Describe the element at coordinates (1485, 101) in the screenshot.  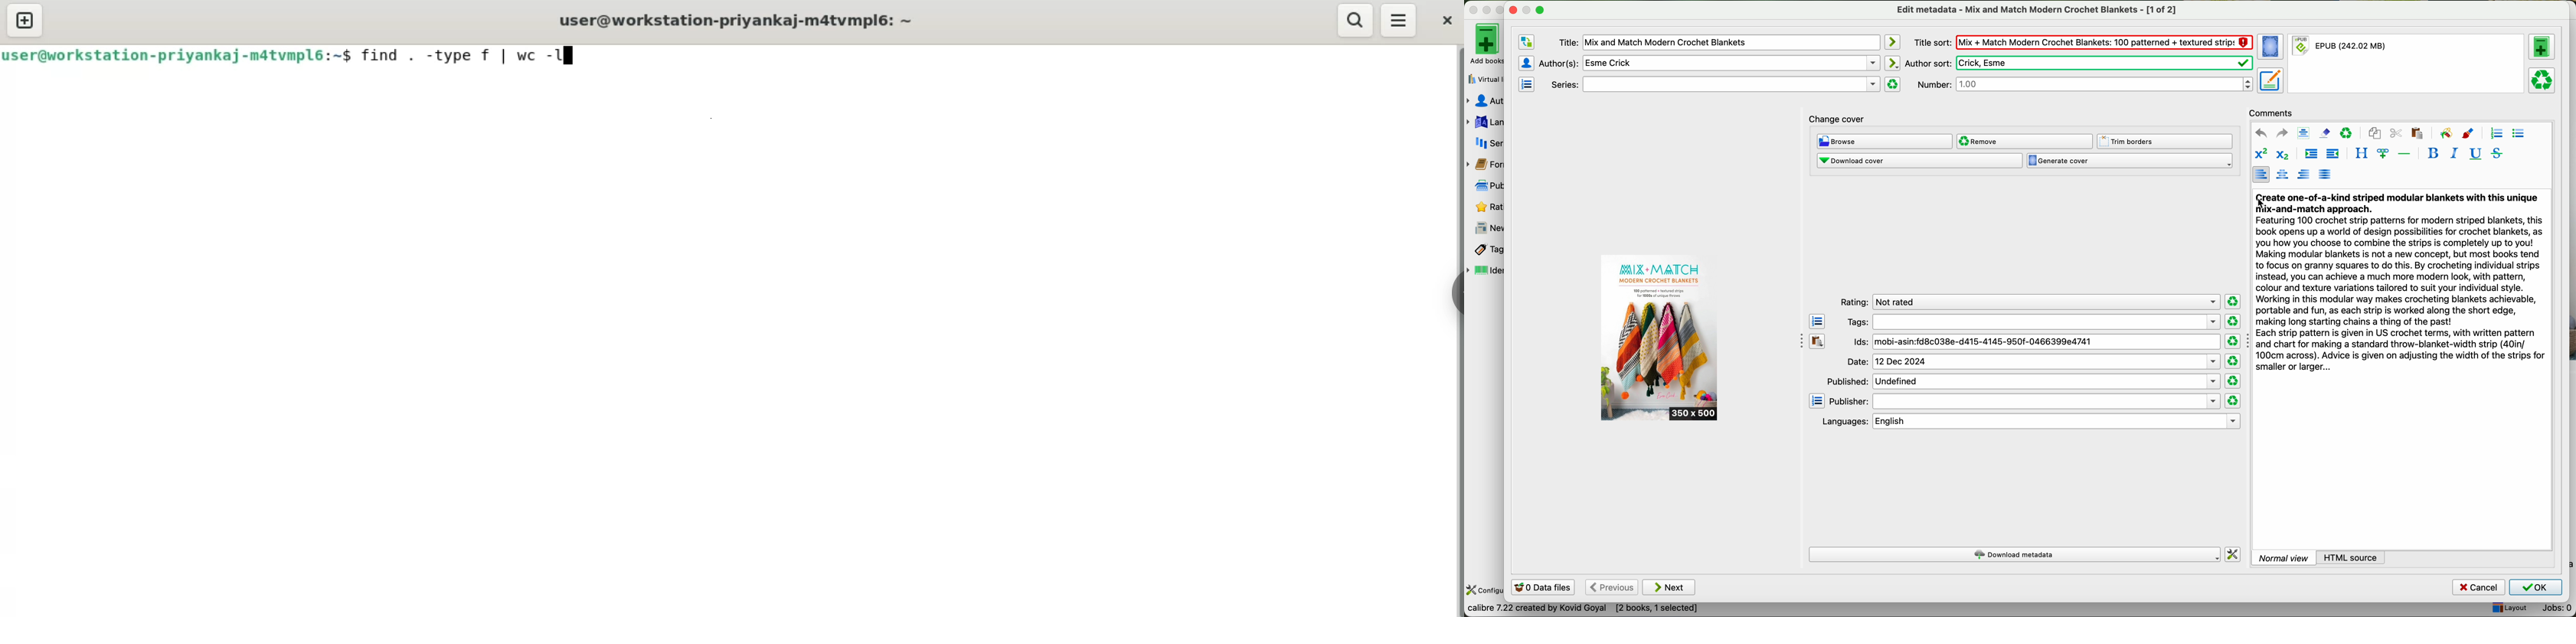
I see `authors` at that location.